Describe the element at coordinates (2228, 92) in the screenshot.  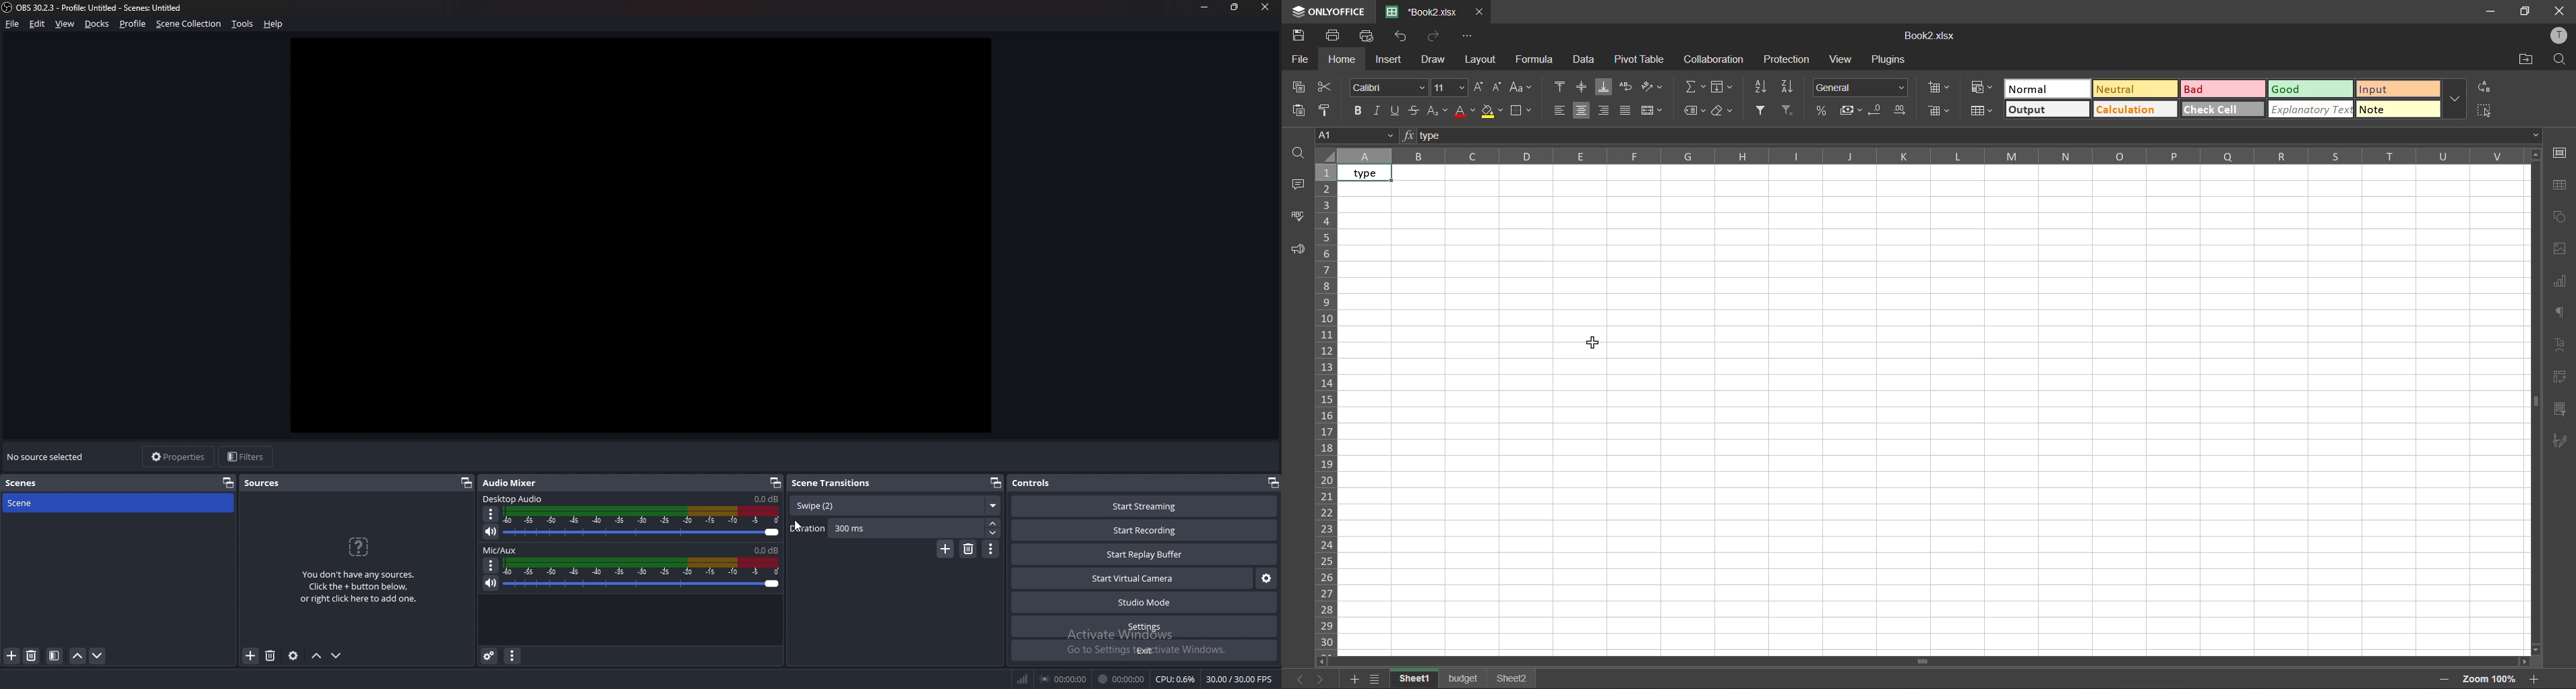
I see `bad` at that location.